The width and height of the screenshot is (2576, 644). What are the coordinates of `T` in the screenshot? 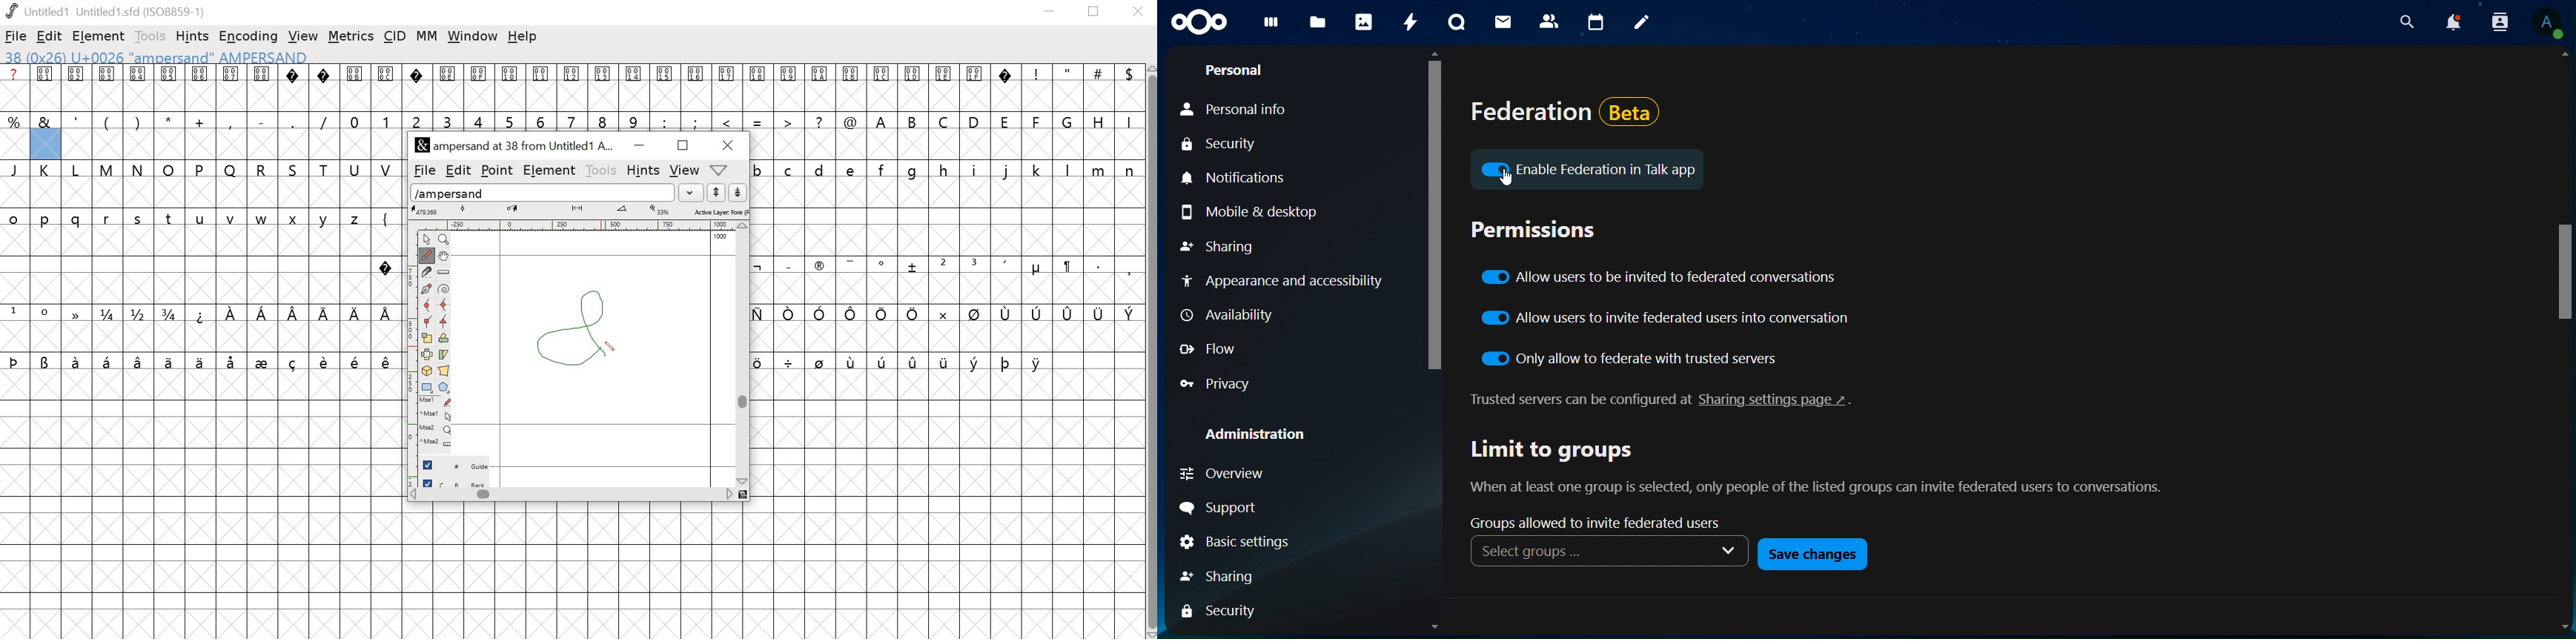 It's located at (327, 168).